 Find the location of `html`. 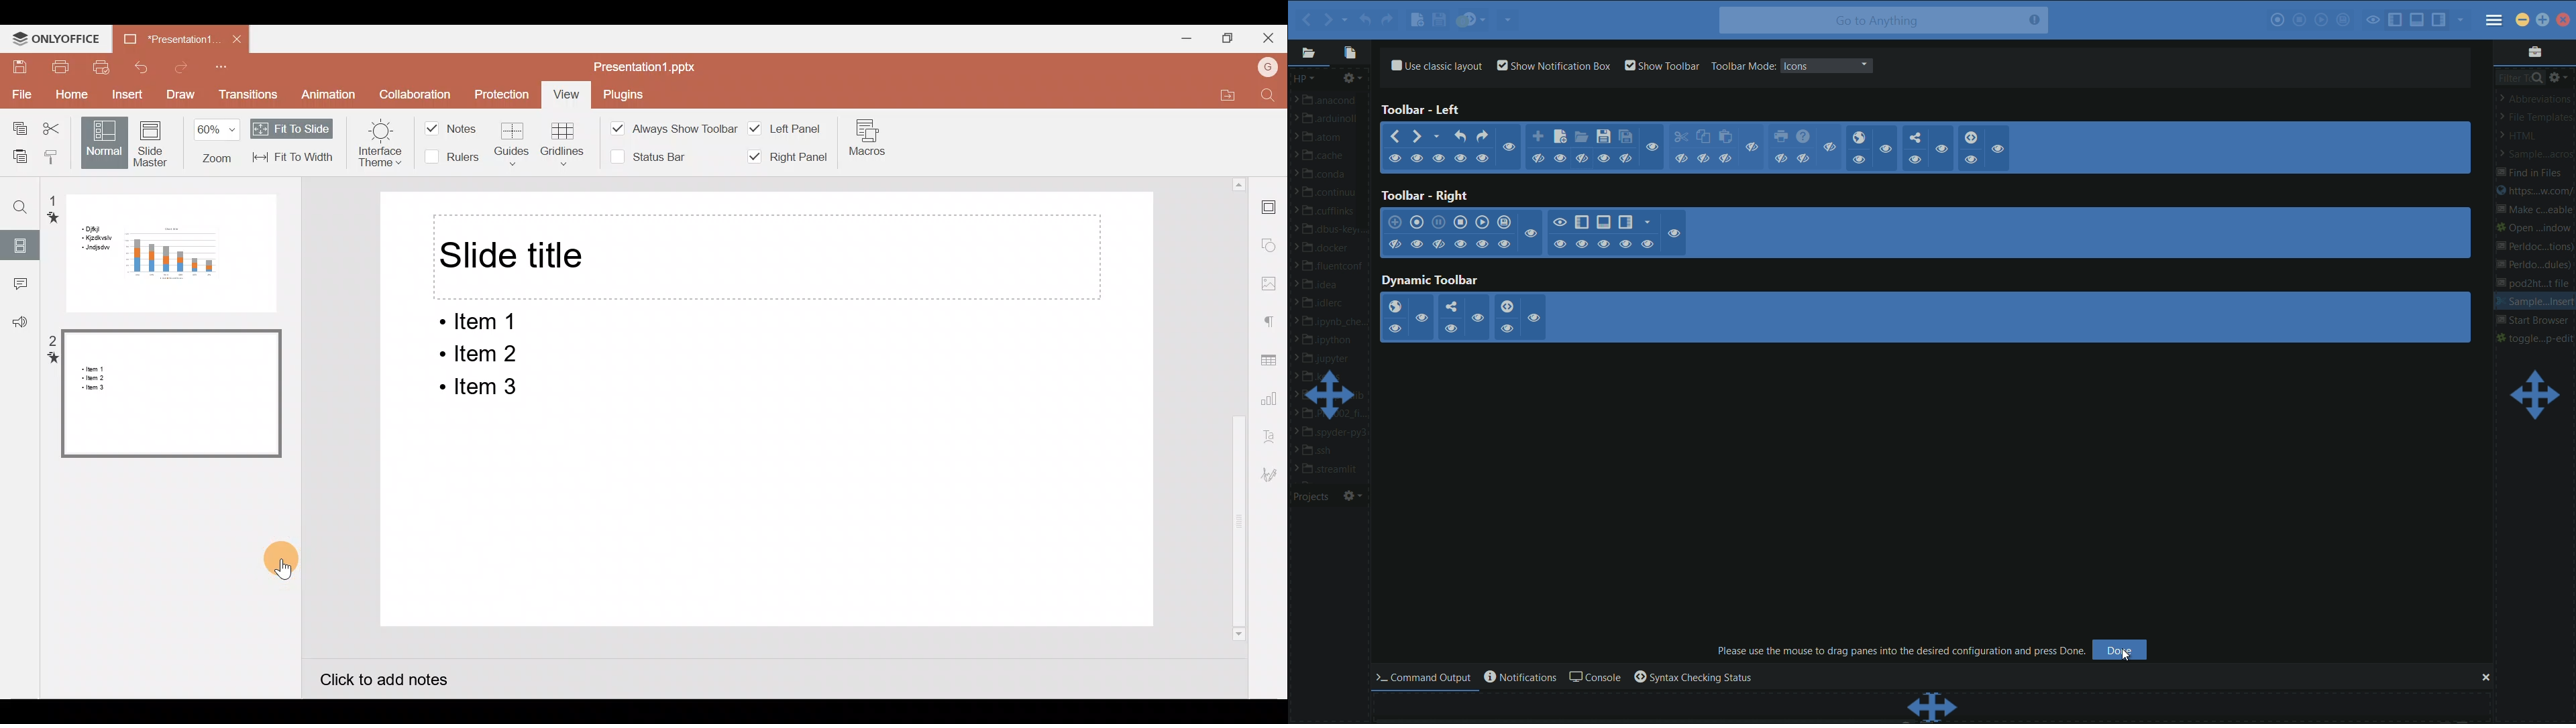

html is located at coordinates (2523, 136).